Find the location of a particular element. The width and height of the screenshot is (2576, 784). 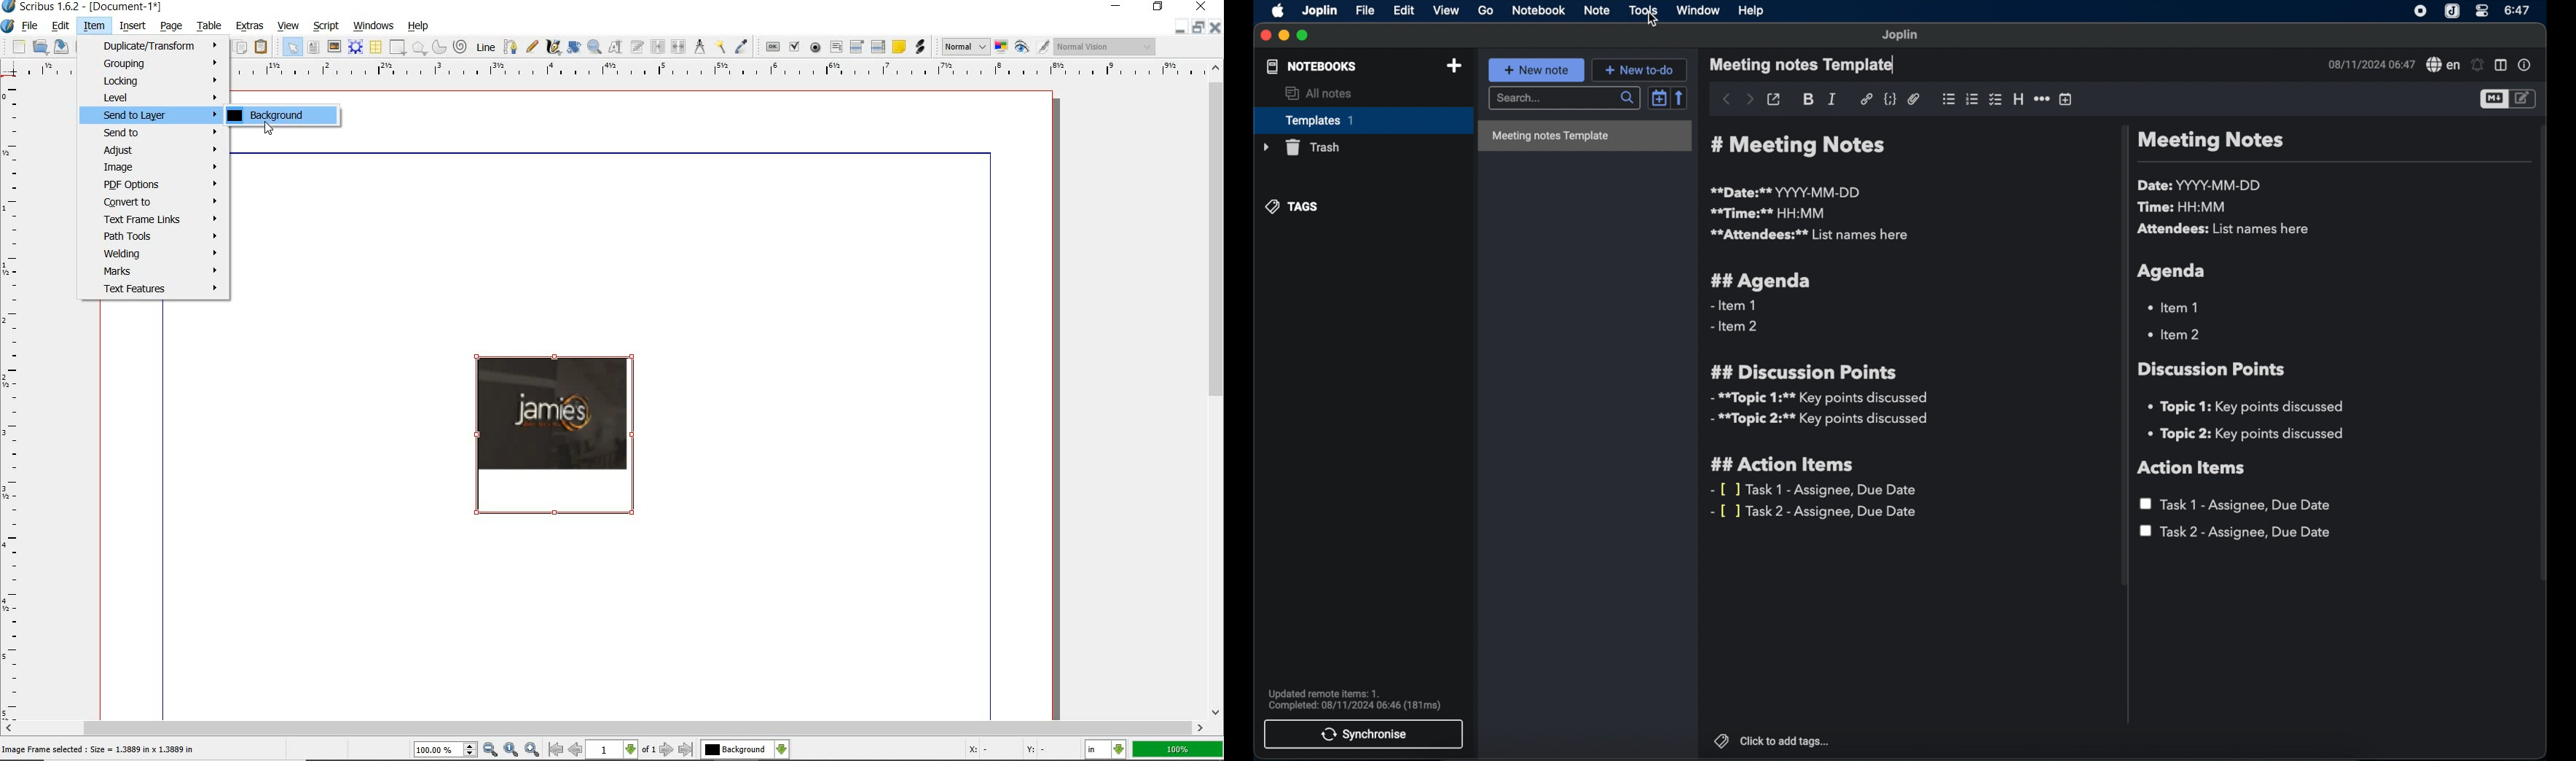

task 1 assignee, due date is located at coordinates (2238, 505).